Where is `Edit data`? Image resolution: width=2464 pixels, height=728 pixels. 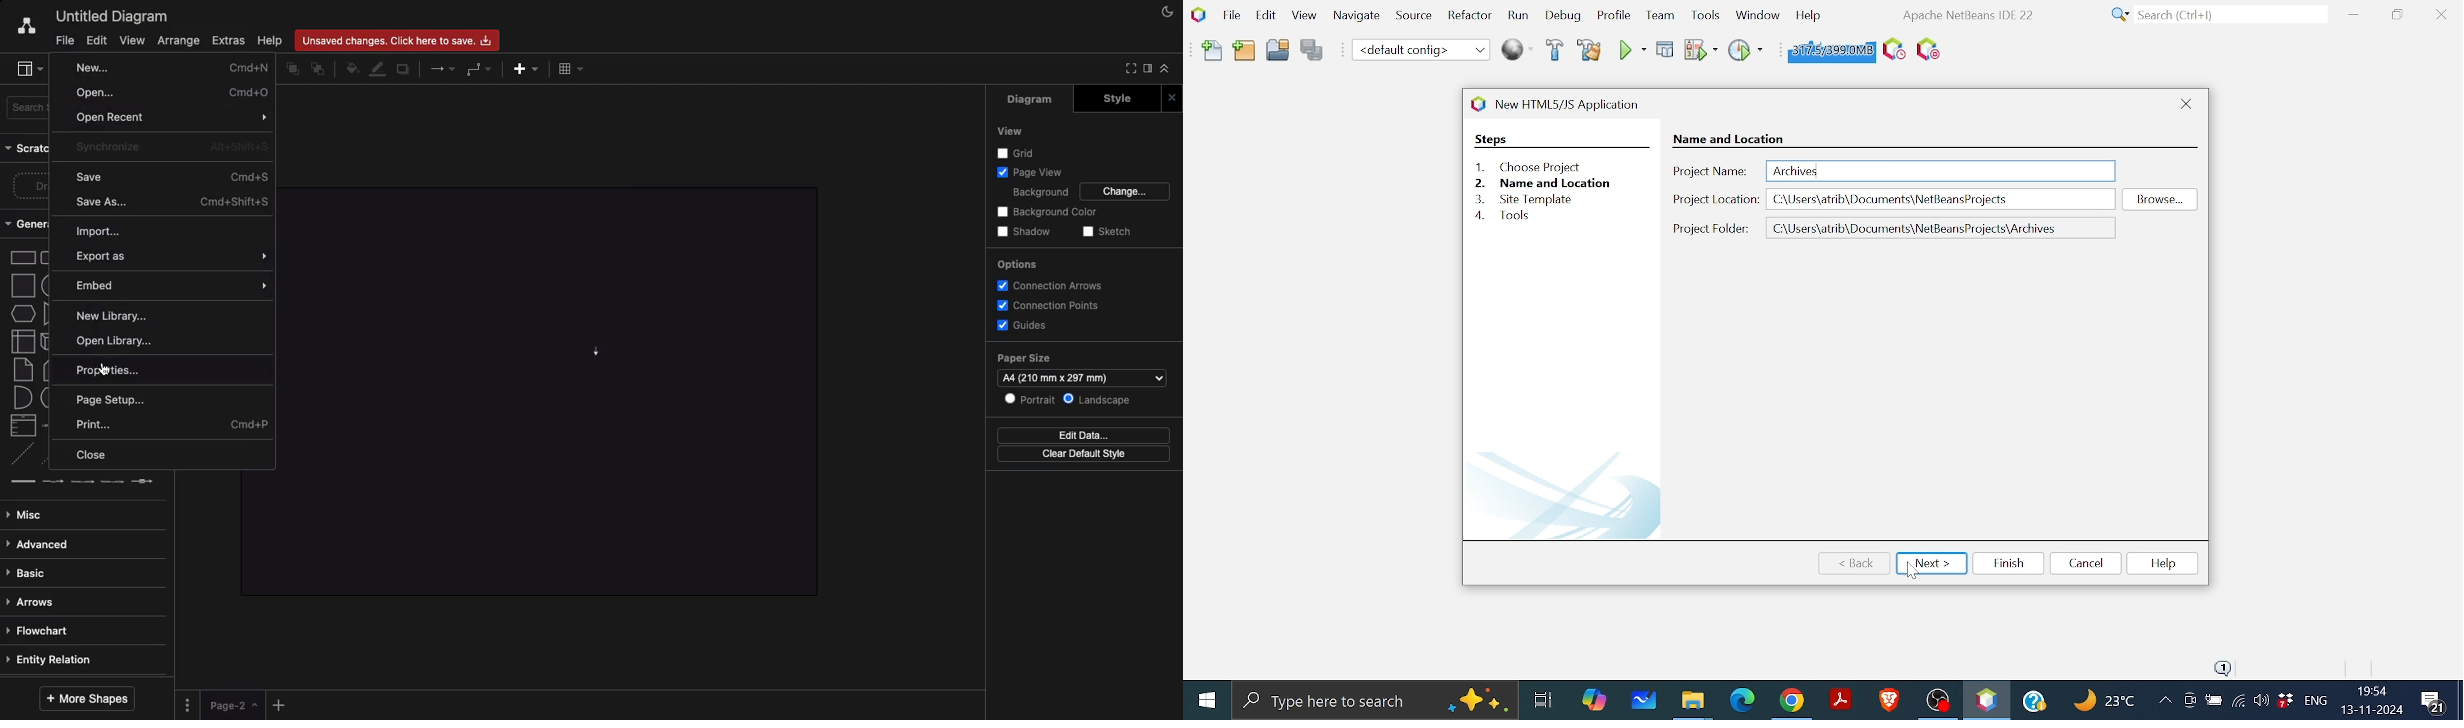
Edit data is located at coordinates (1083, 435).